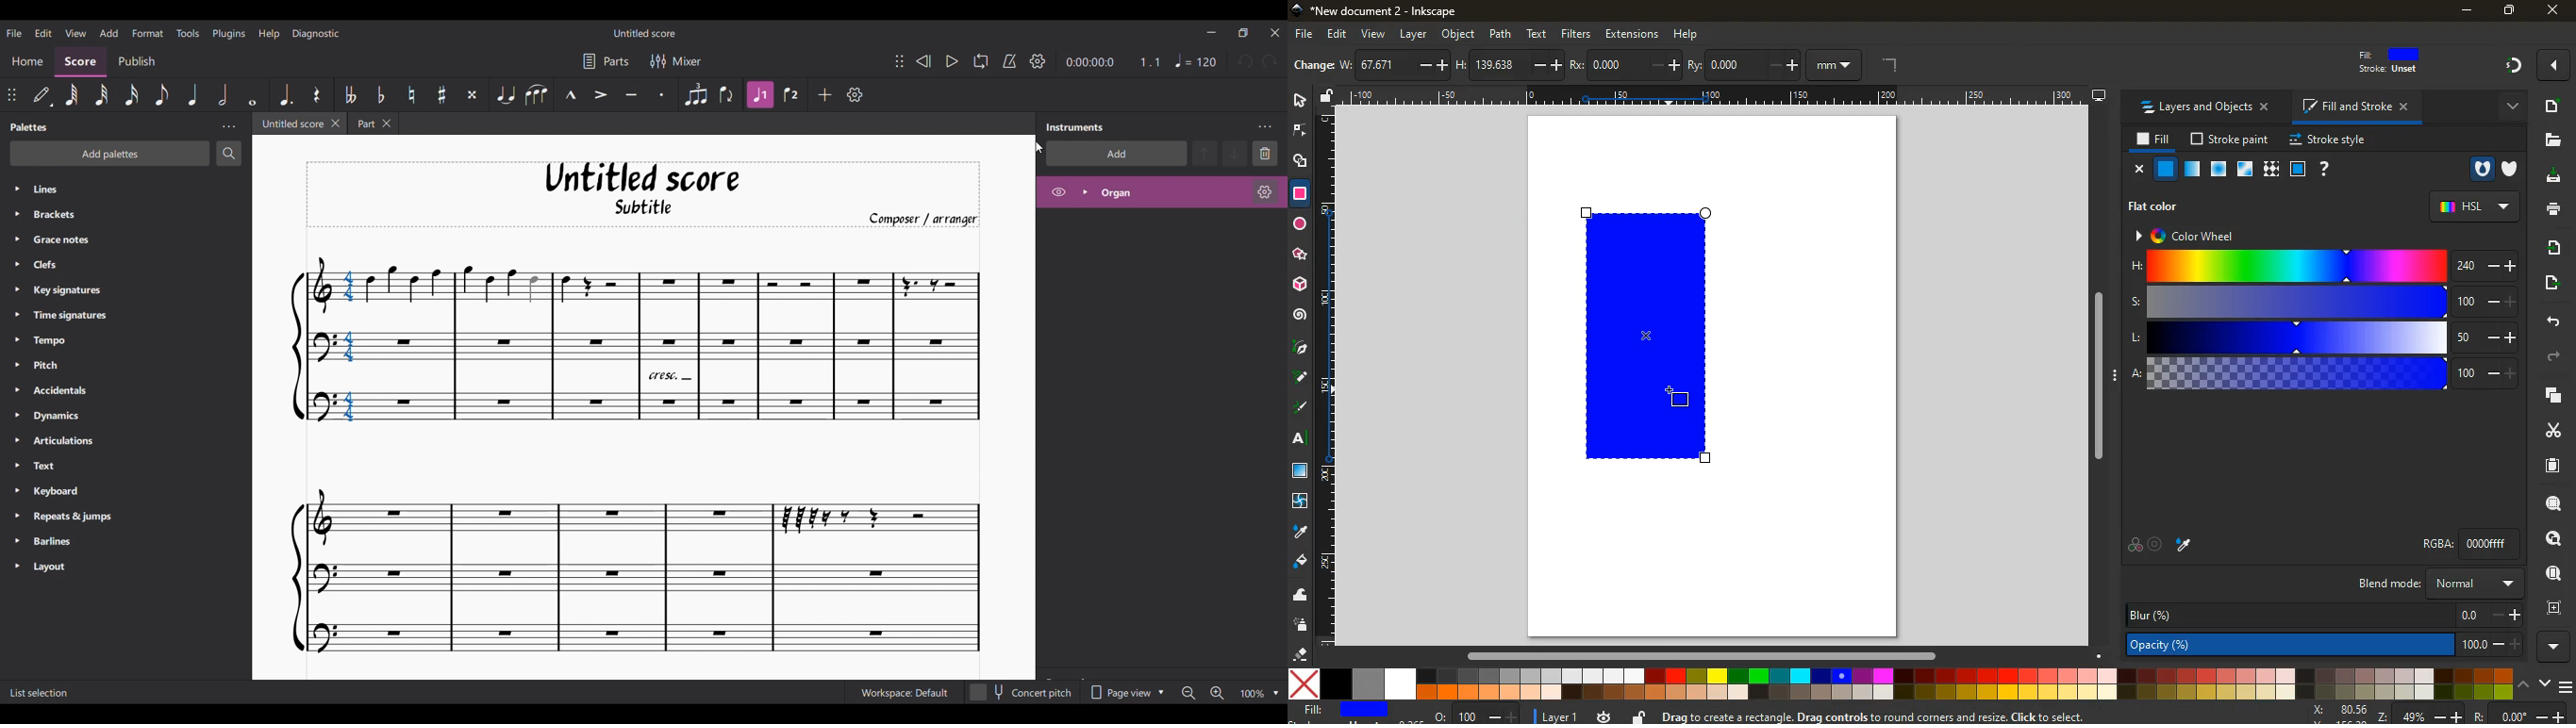  I want to click on hsl, so click(2477, 207).